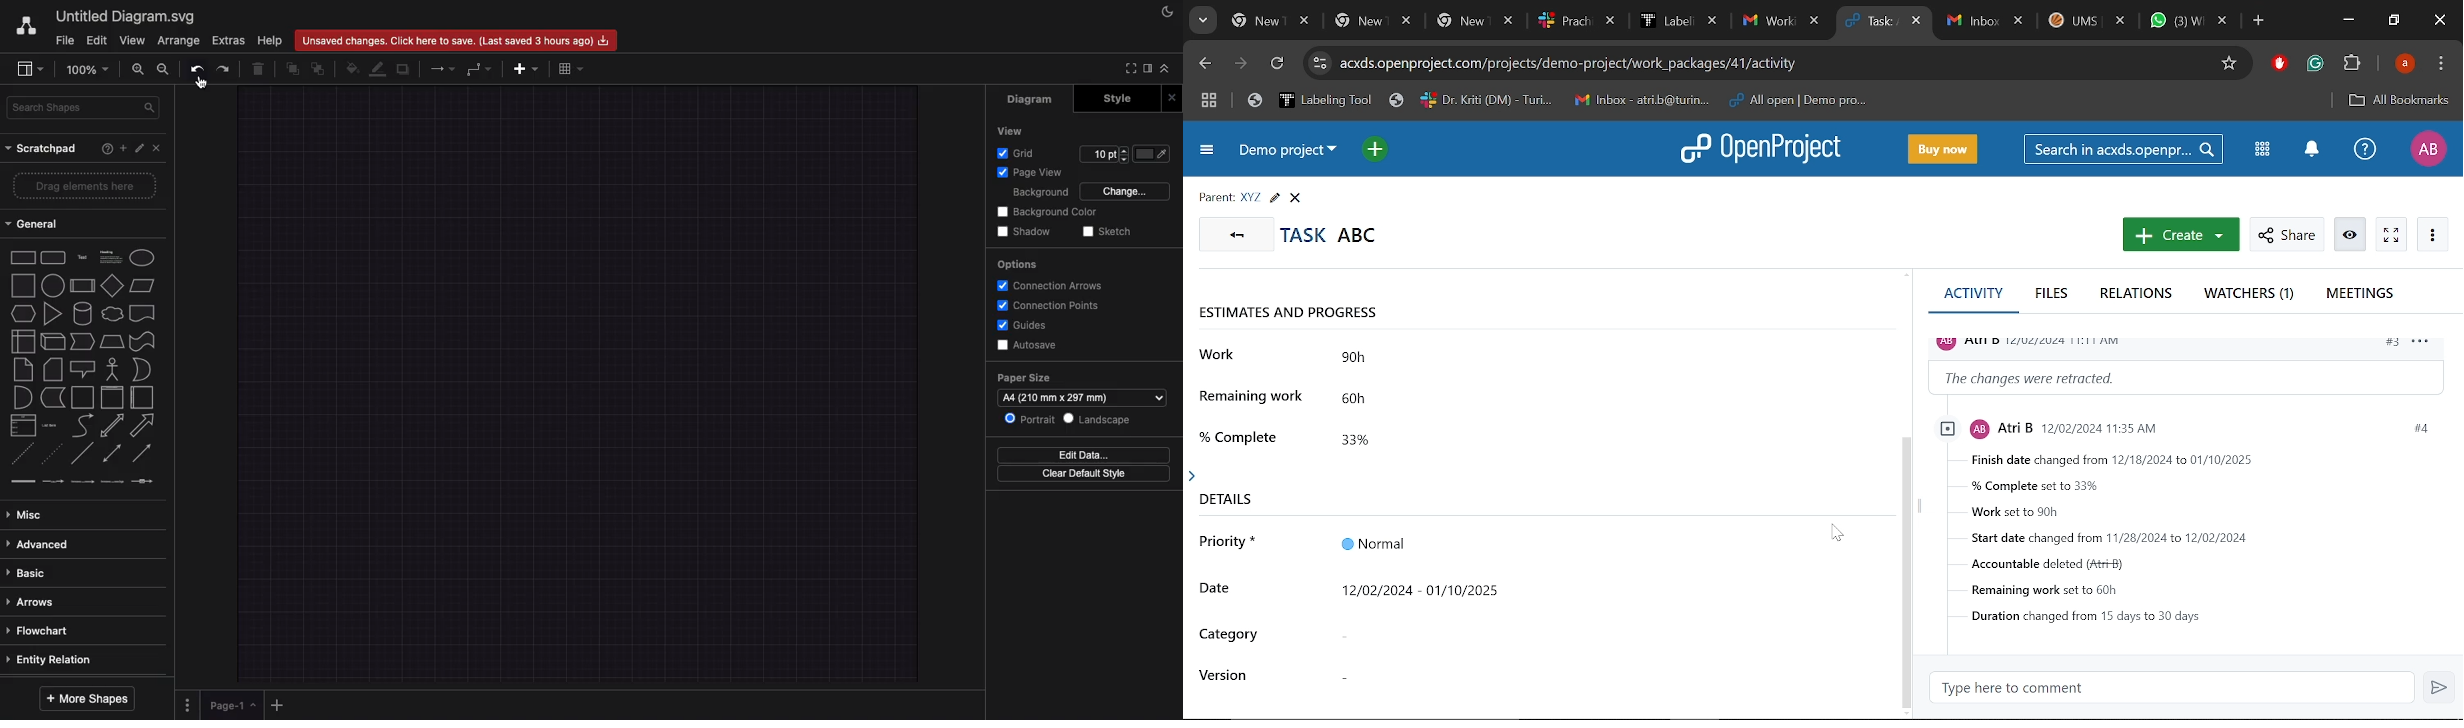  I want to click on Portrait, so click(1032, 419).